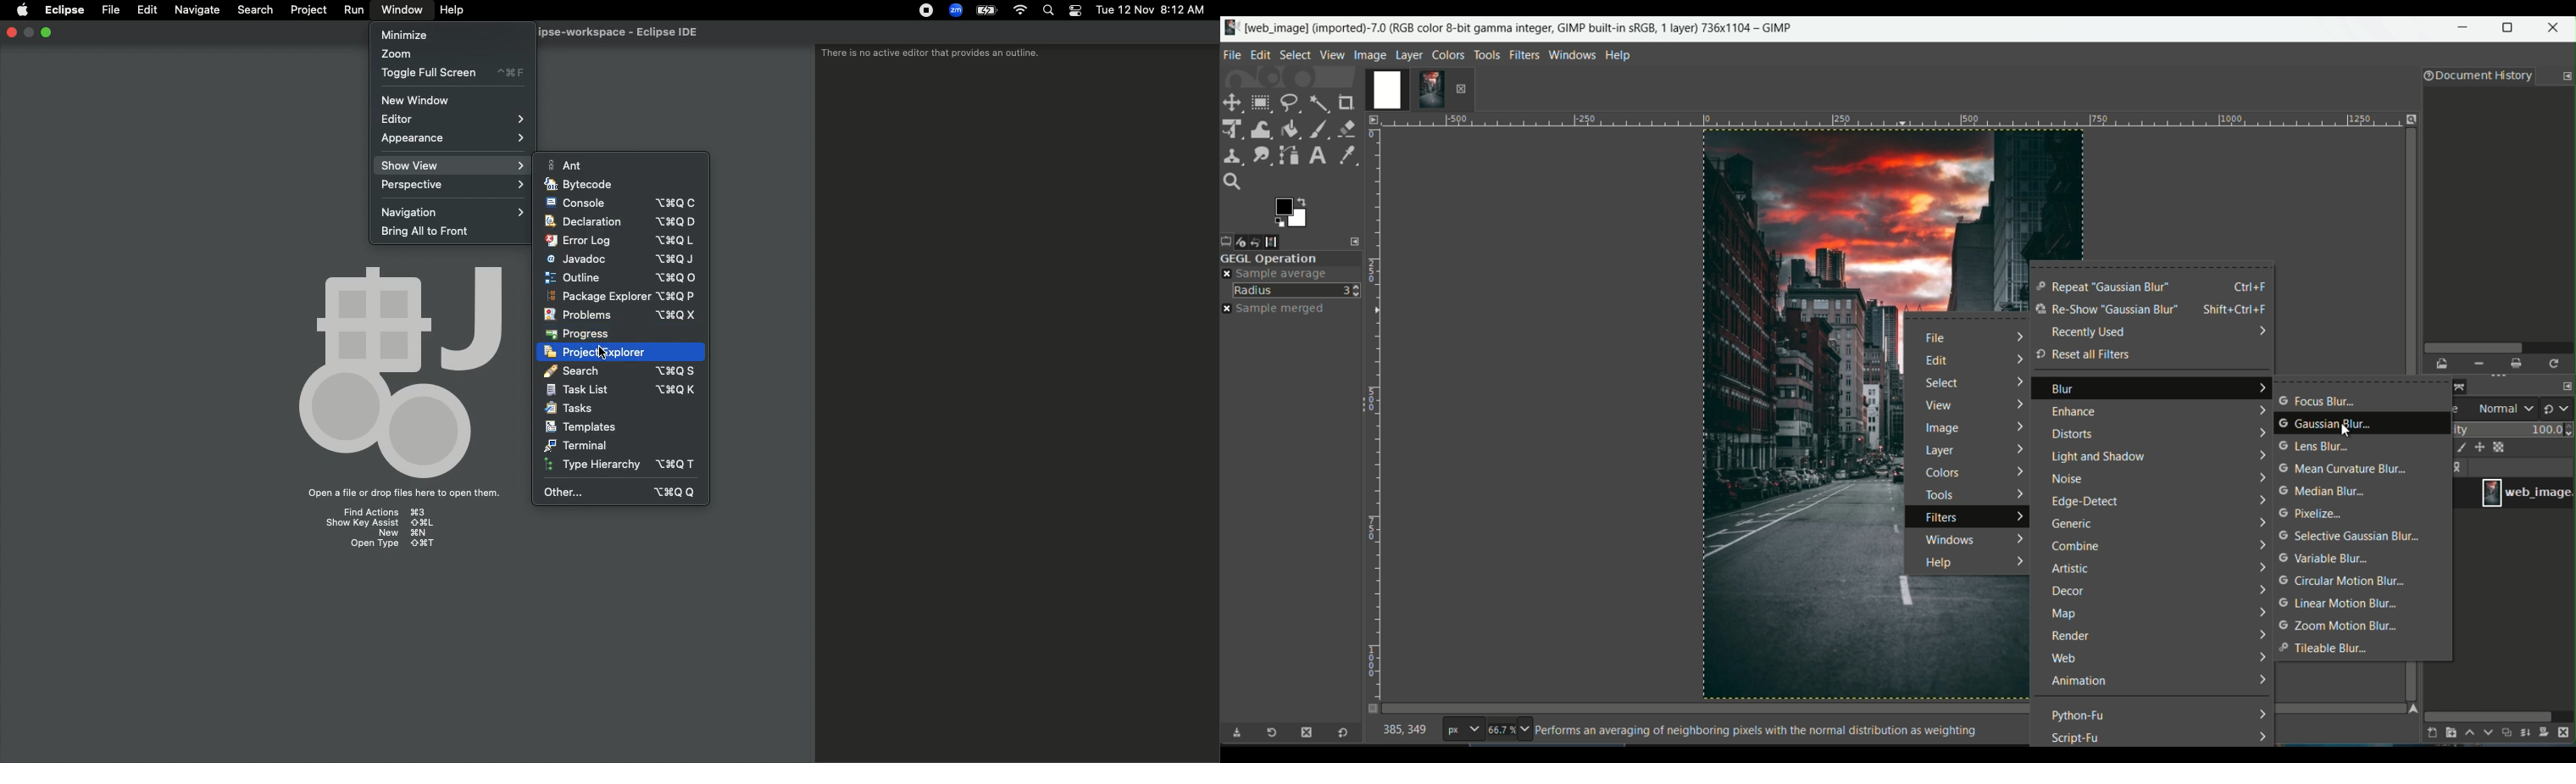  What do you see at coordinates (1943, 519) in the screenshot?
I see `filters` at bounding box center [1943, 519].